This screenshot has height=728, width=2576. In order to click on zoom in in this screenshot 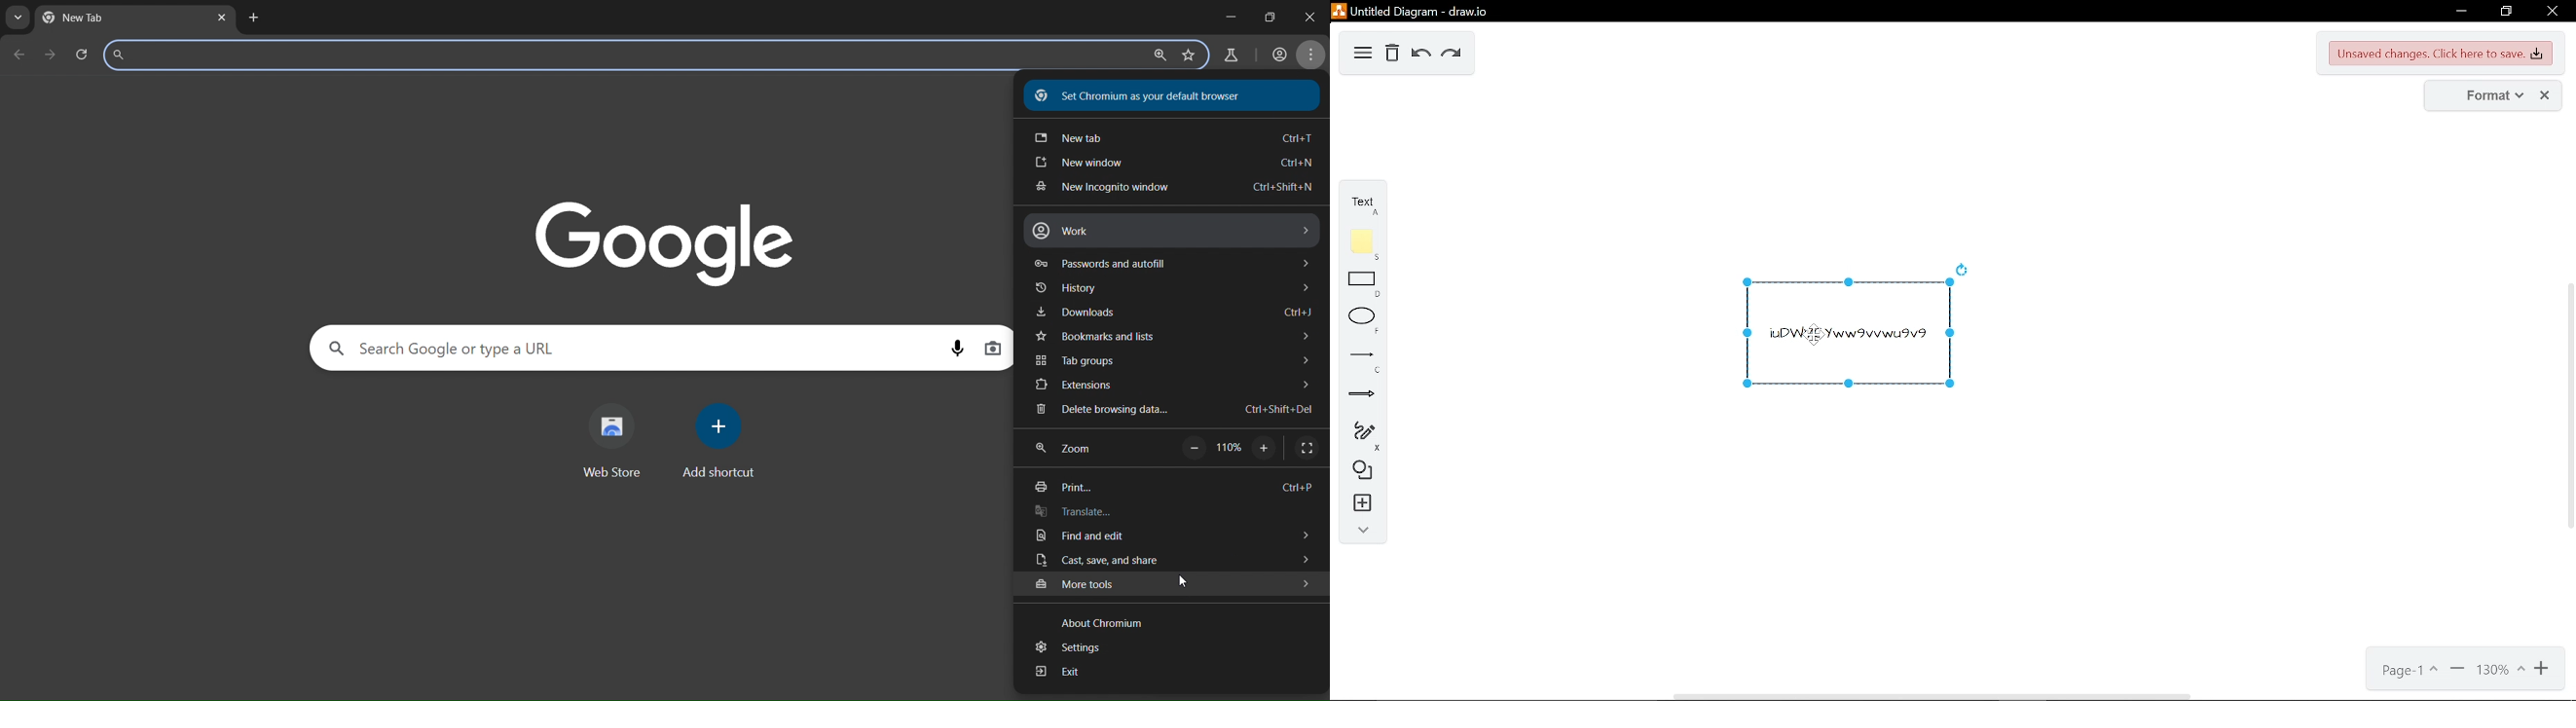, I will do `click(2543, 672)`.